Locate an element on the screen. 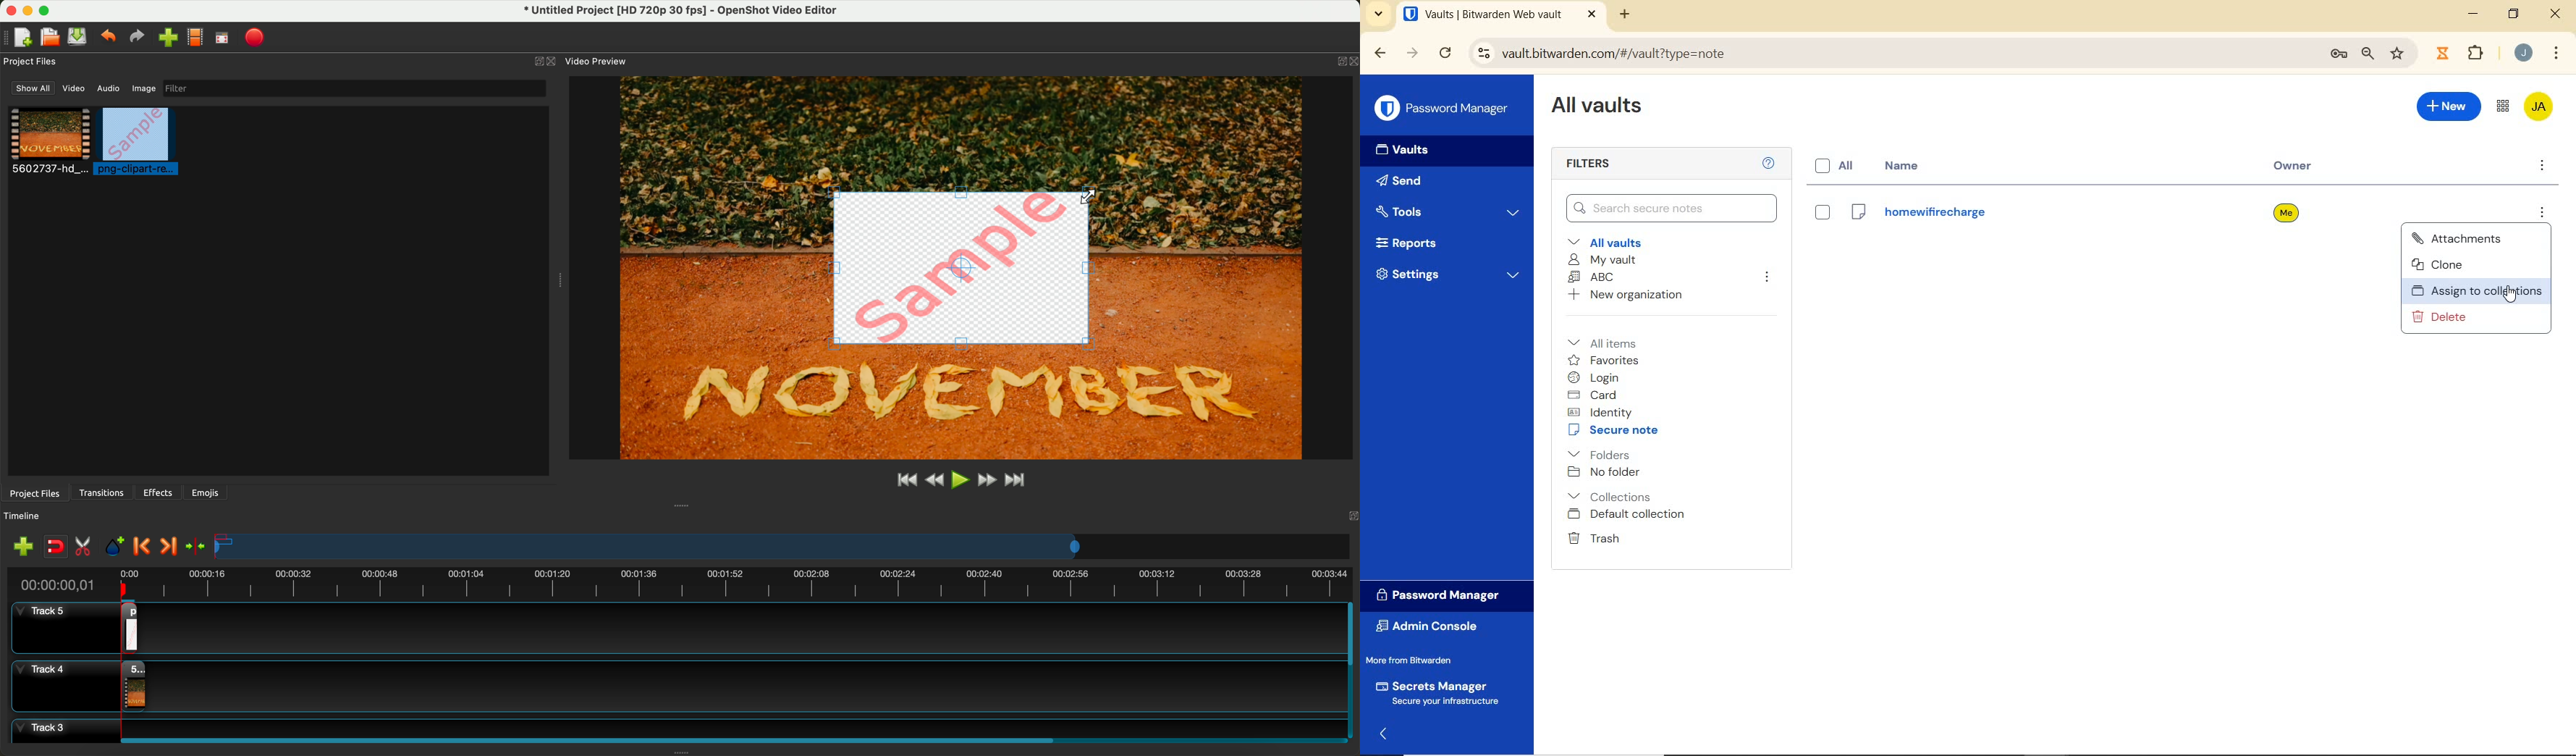 Image resolution: width=2576 pixels, height=756 pixels. forward is located at coordinates (1412, 53).